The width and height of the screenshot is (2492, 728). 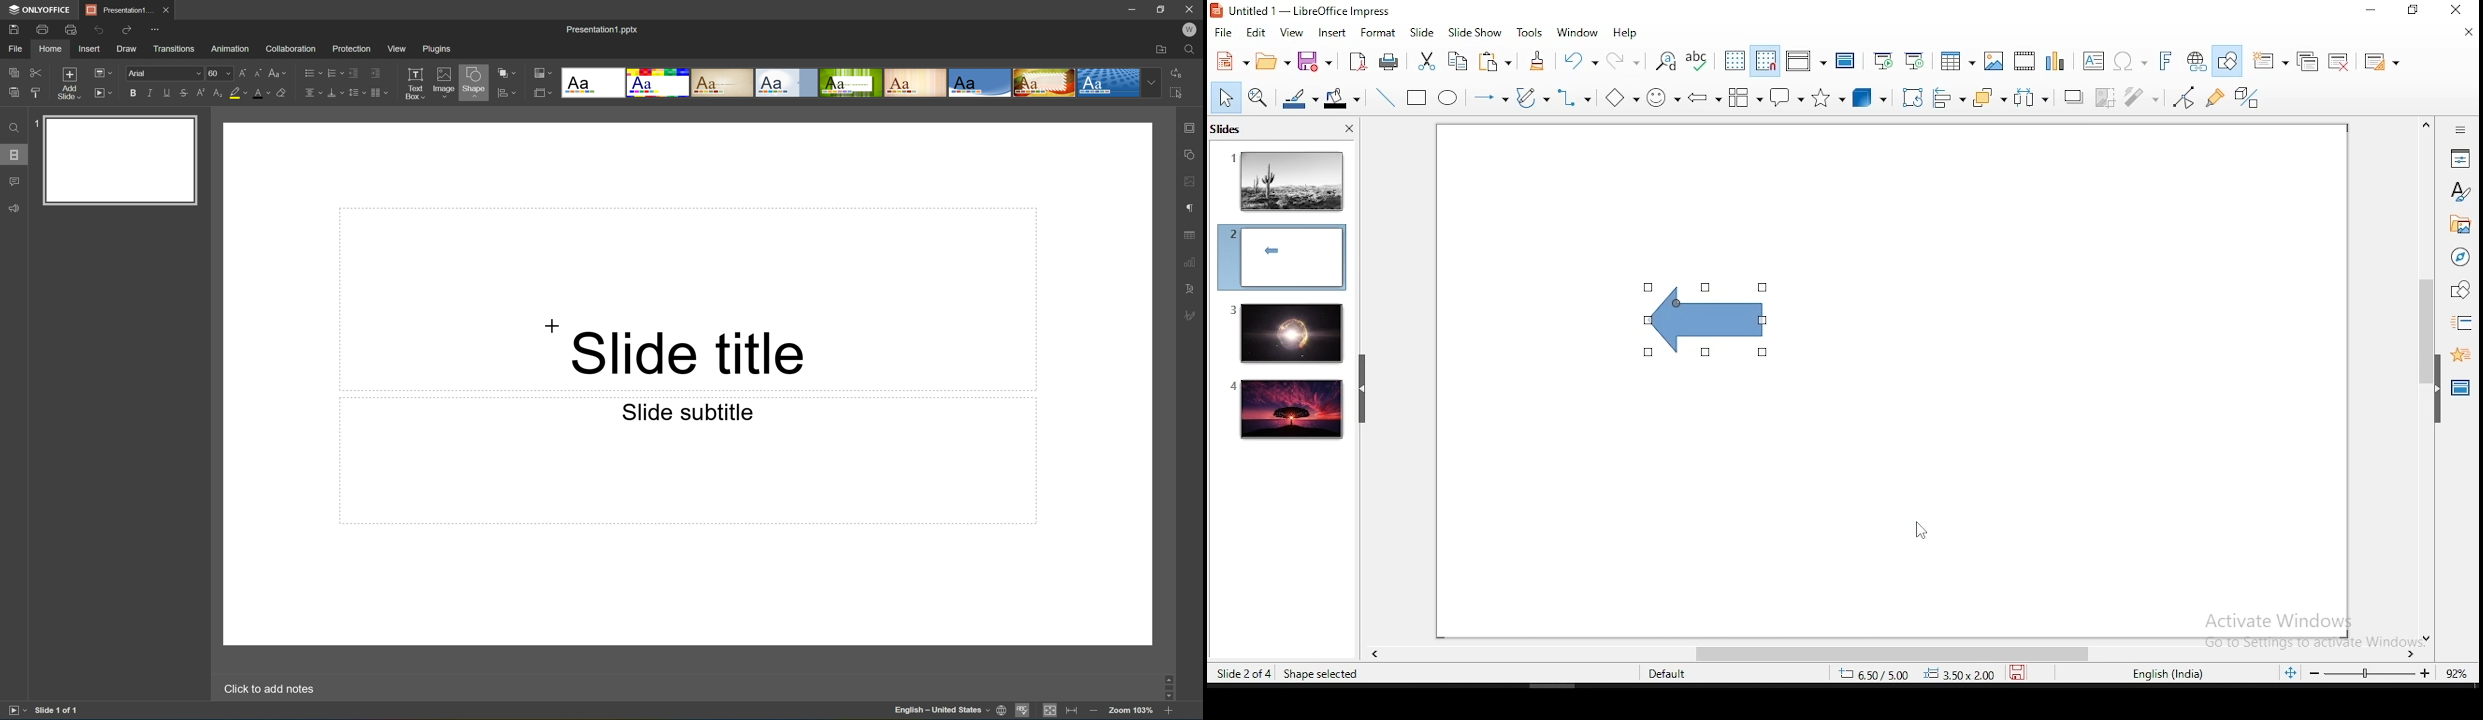 What do you see at coordinates (501, 92) in the screenshot?
I see `icon` at bounding box center [501, 92].